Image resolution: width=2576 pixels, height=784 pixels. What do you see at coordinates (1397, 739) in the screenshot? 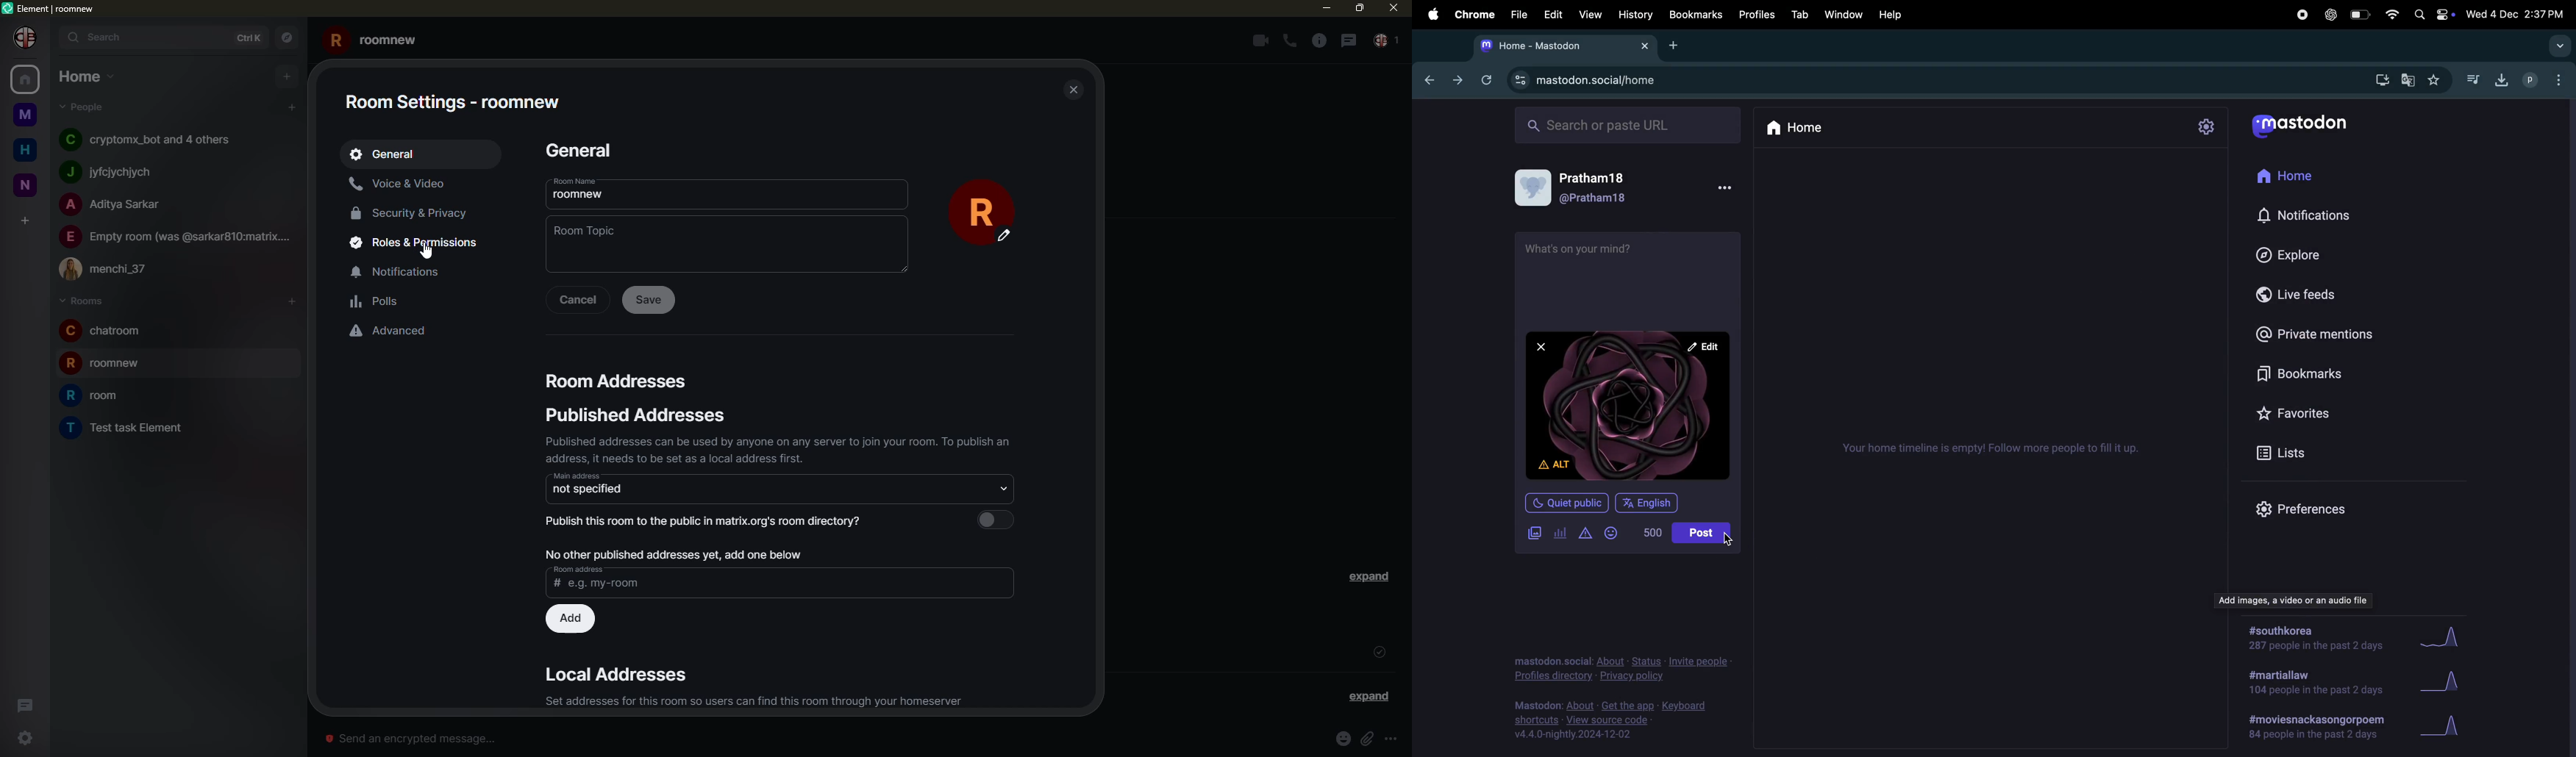
I see `info` at bounding box center [1397, 739].